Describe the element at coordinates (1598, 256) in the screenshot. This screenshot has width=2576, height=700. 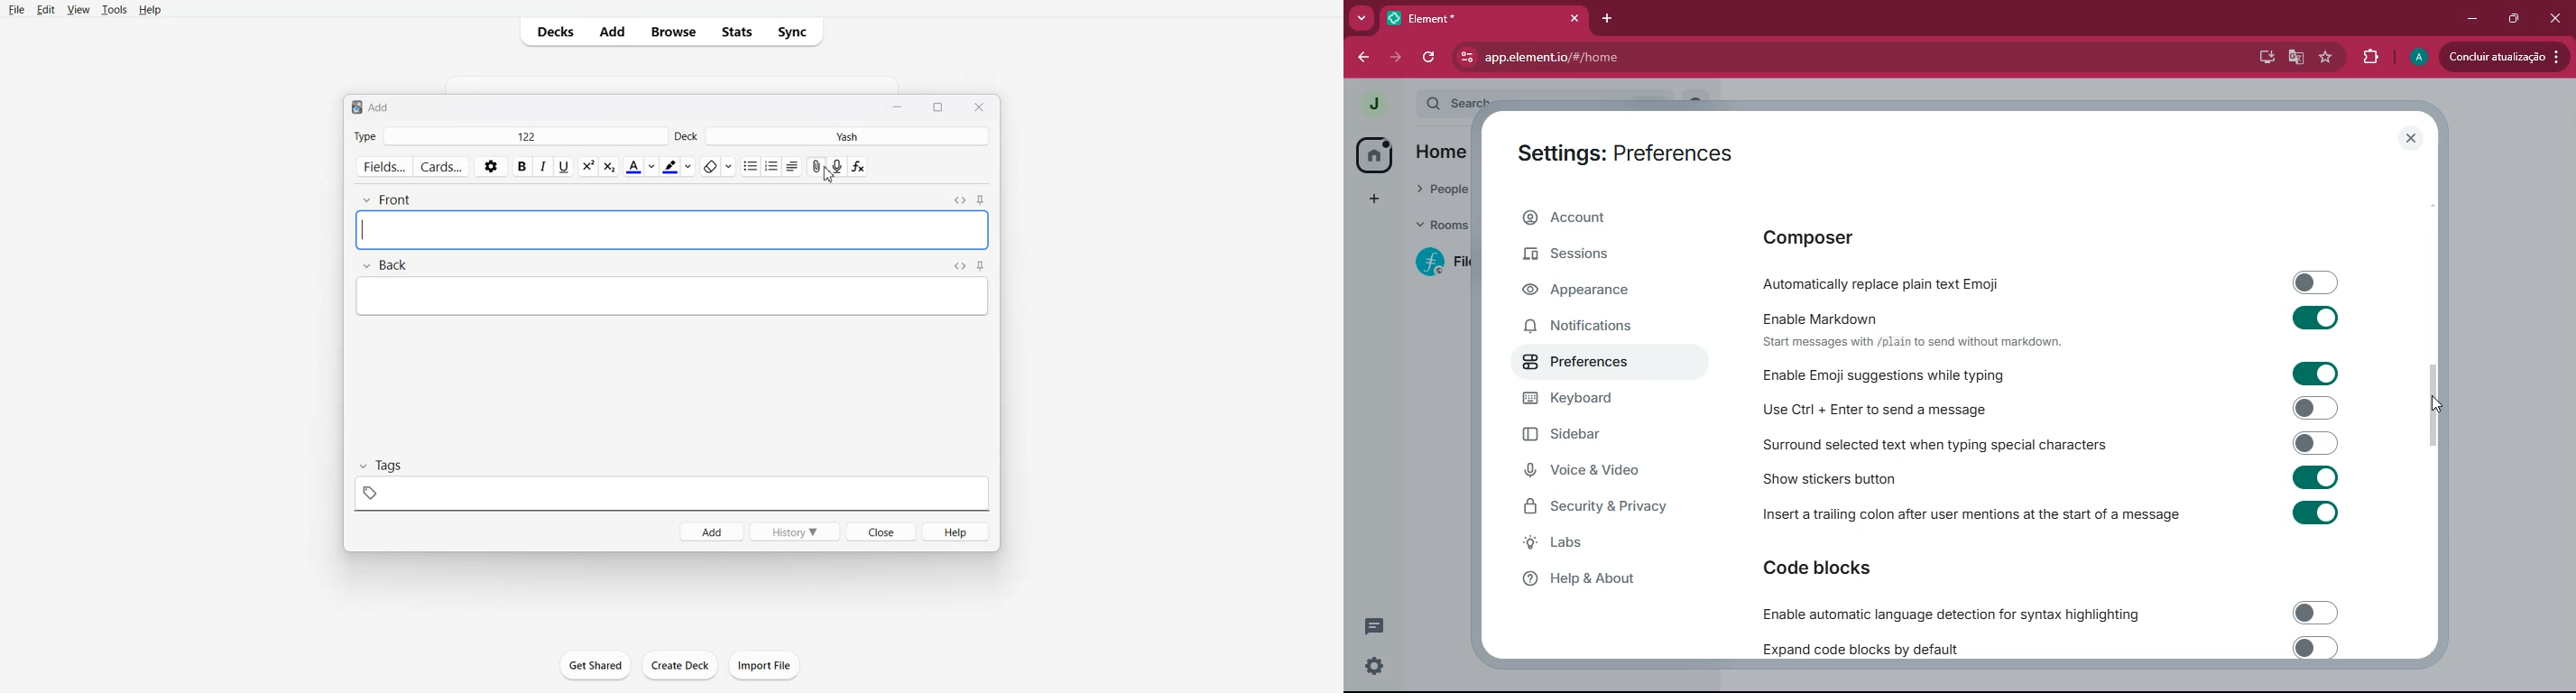
I see `sessions` at that location.